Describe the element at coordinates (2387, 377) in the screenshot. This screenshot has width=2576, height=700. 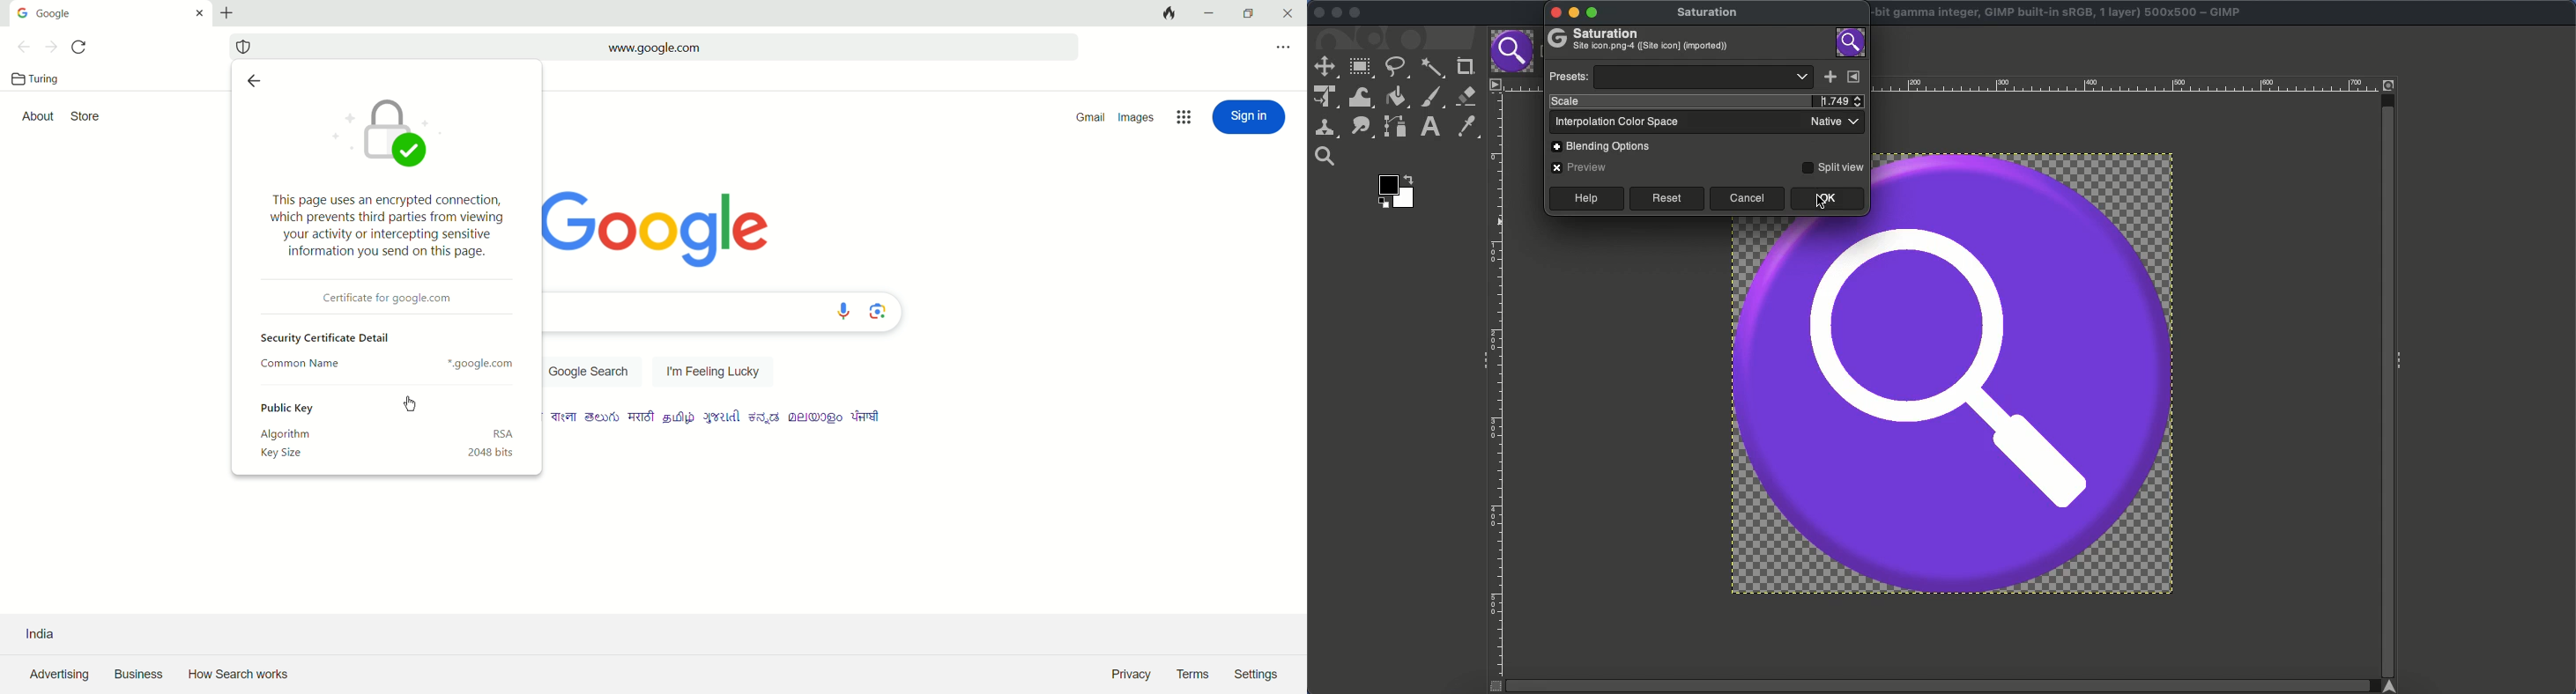
I see `Scroll` at that location.